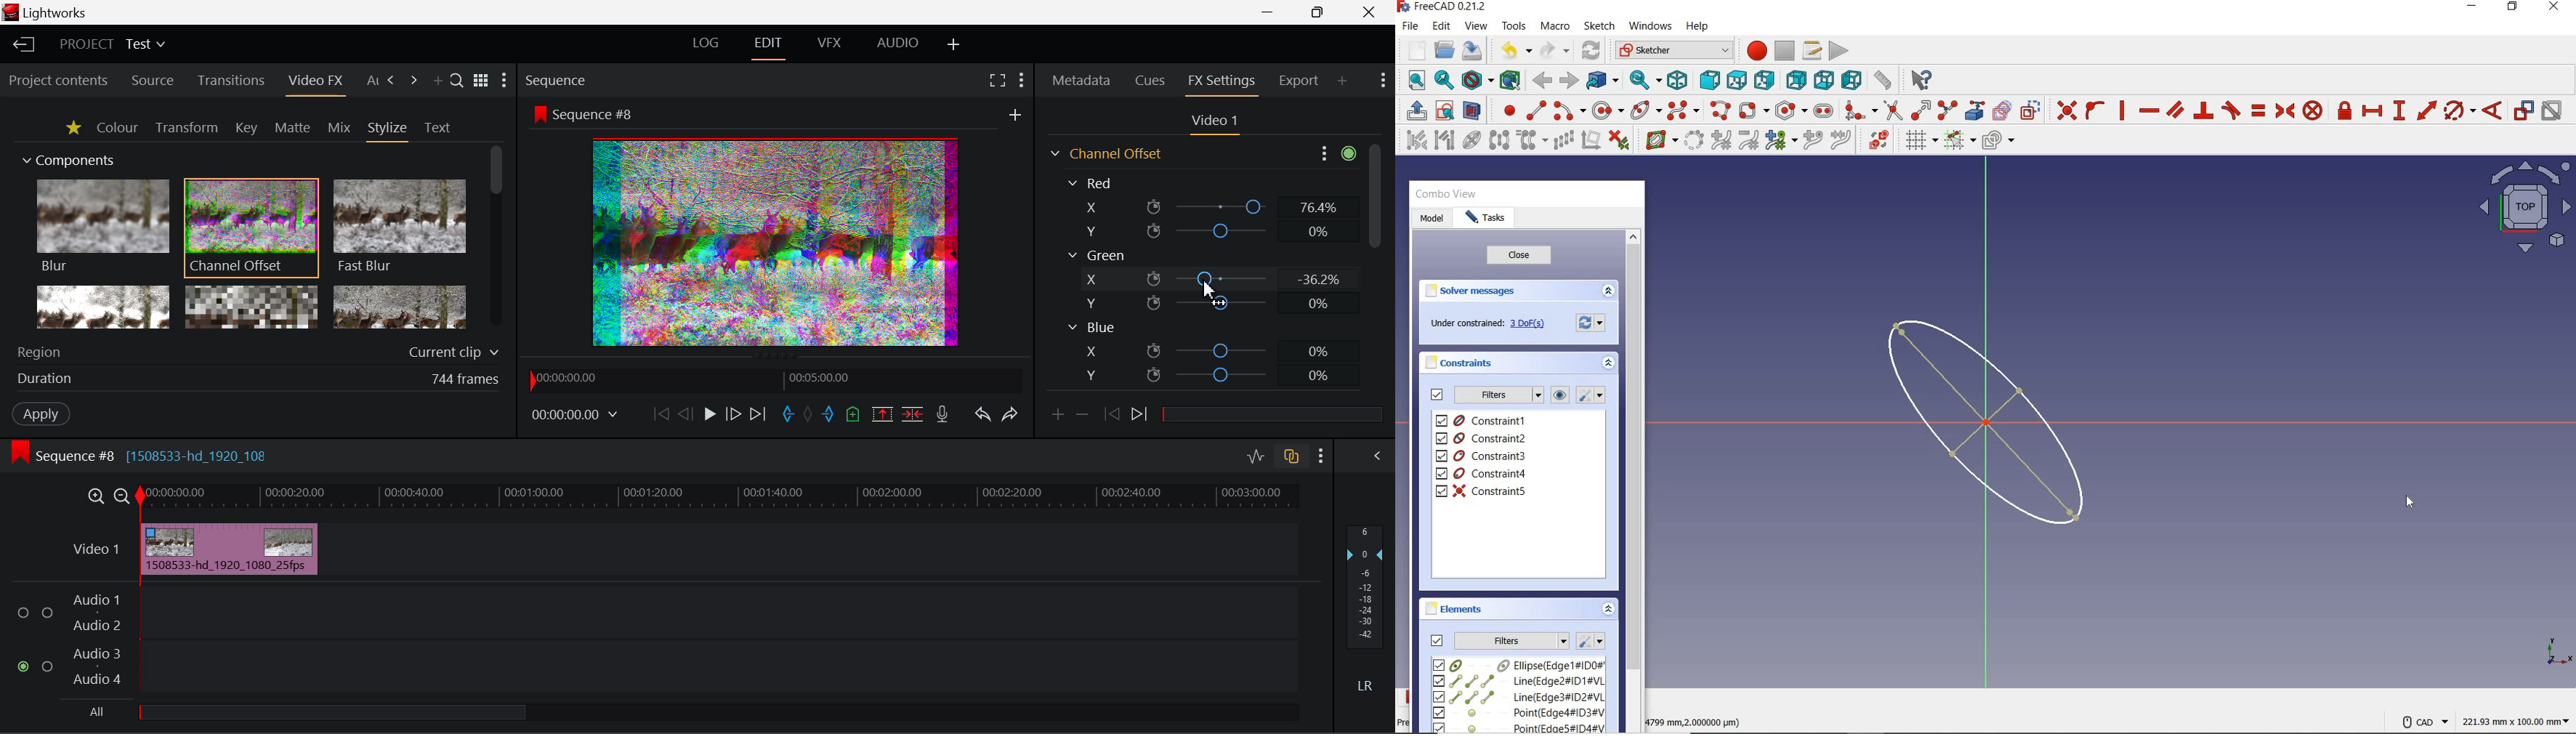 Image resolution: width=2576 pixels, height=756 pixels. I want to click on filters, so click(1512, 639).